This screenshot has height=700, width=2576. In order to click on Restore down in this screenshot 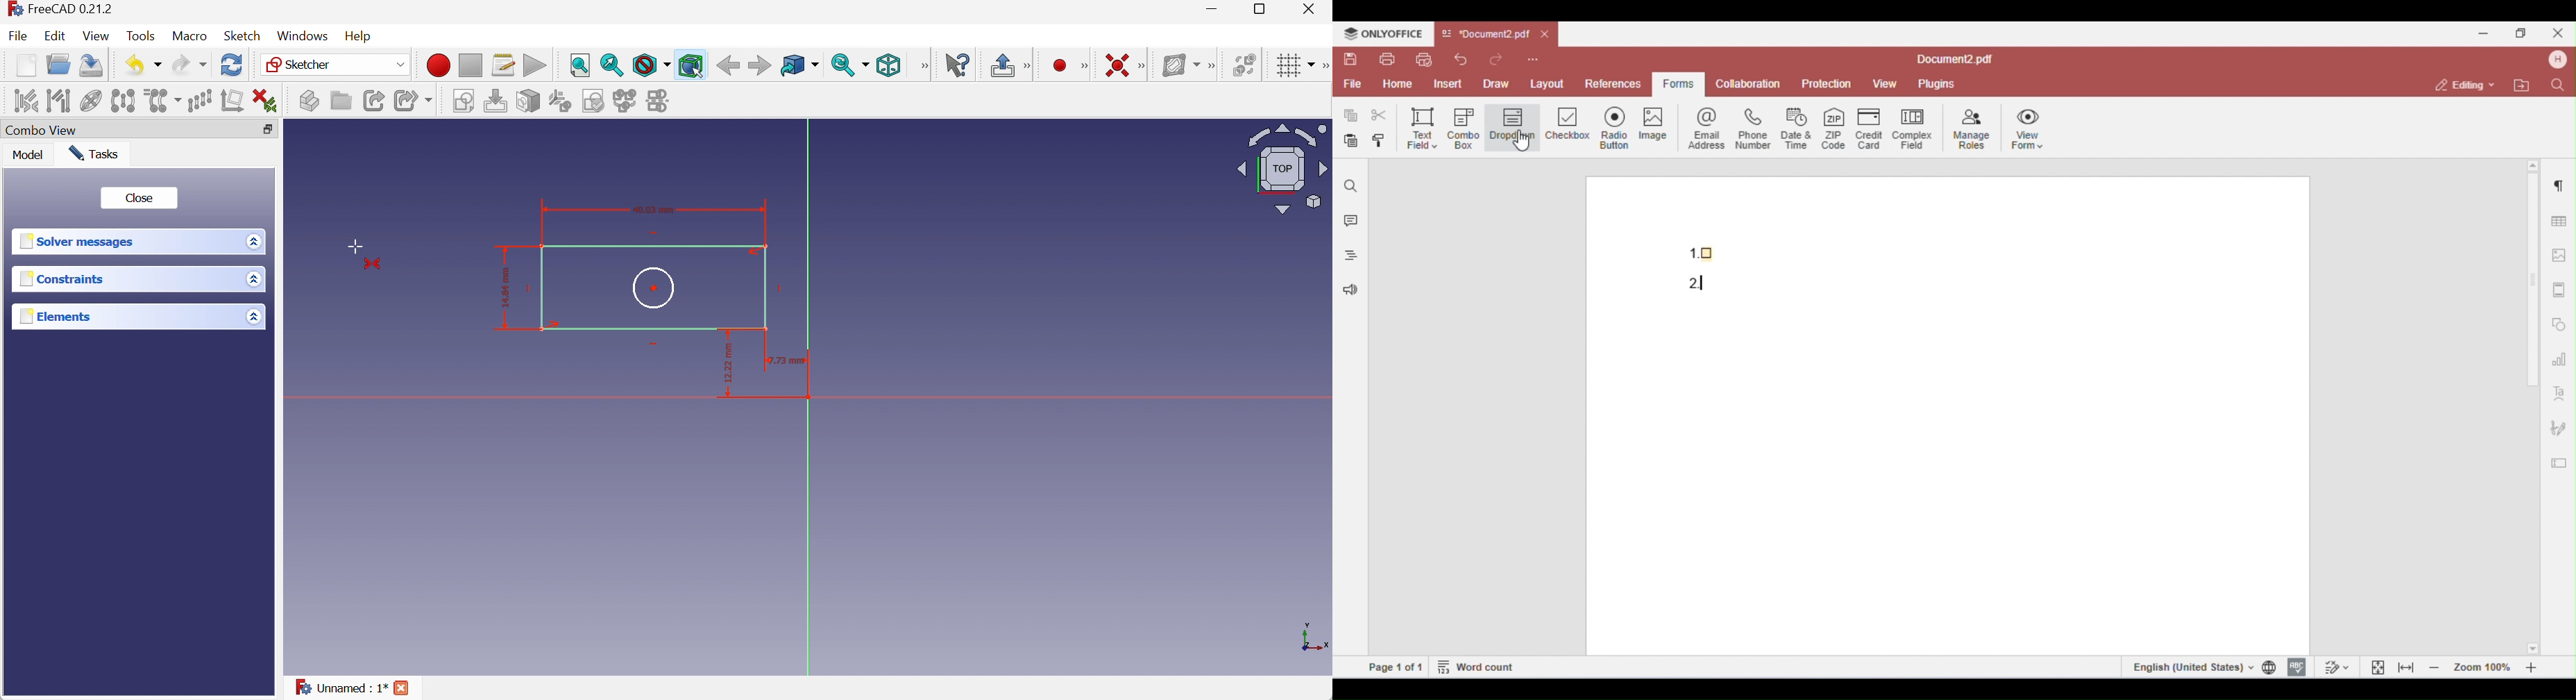, I will do `click(1264, 10)`.